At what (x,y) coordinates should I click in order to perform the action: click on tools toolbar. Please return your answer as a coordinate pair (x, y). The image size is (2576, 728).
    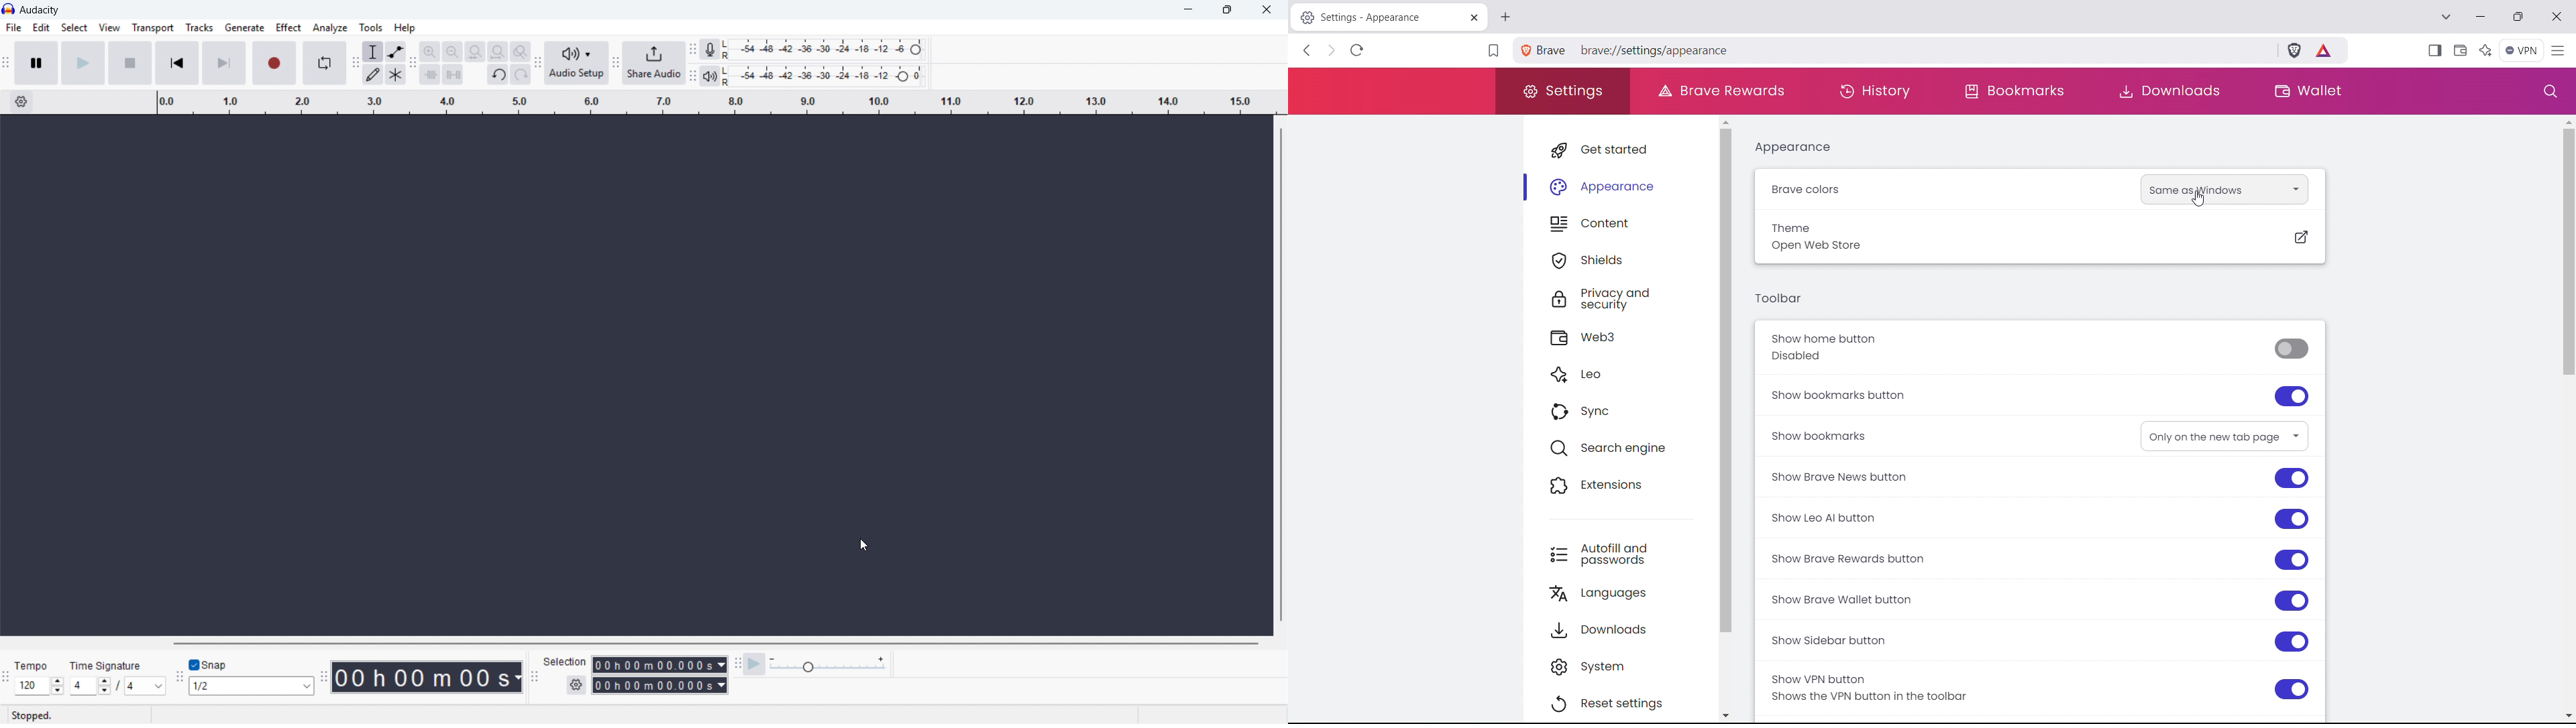
    Looking at the image, I should click on (355, 62).